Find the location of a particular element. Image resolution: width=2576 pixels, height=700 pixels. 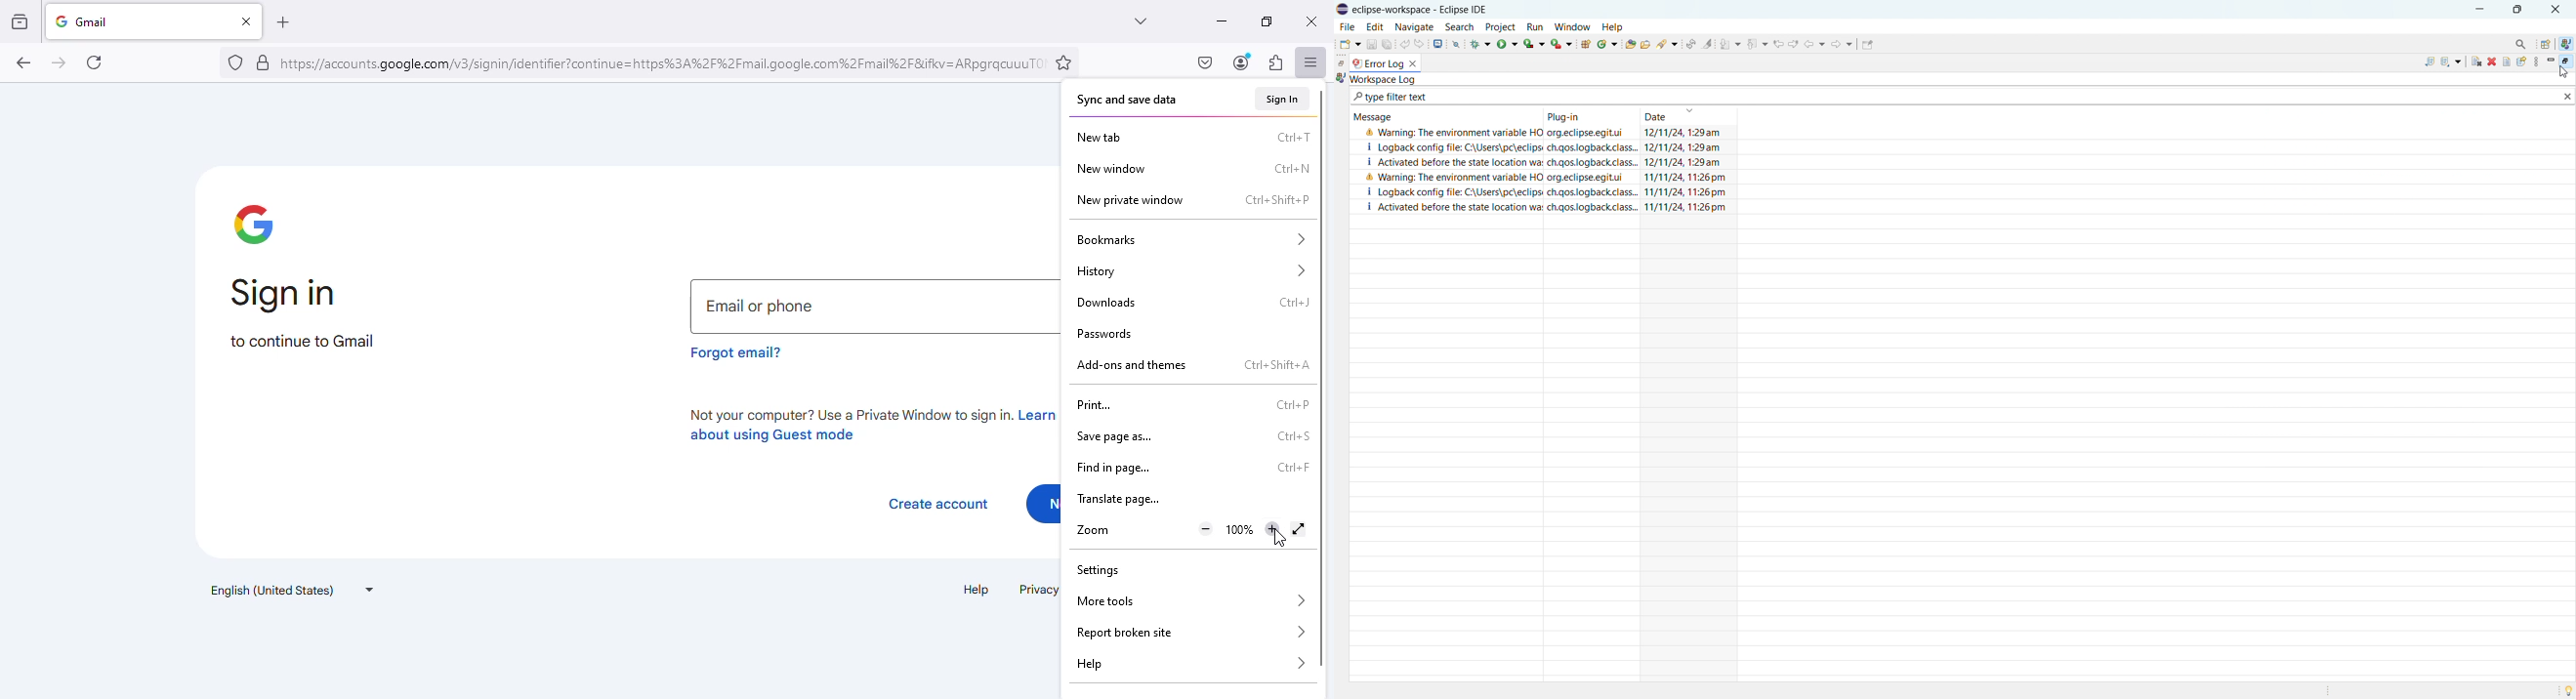

shortcut for new window is located at coordinates (1291, 168).